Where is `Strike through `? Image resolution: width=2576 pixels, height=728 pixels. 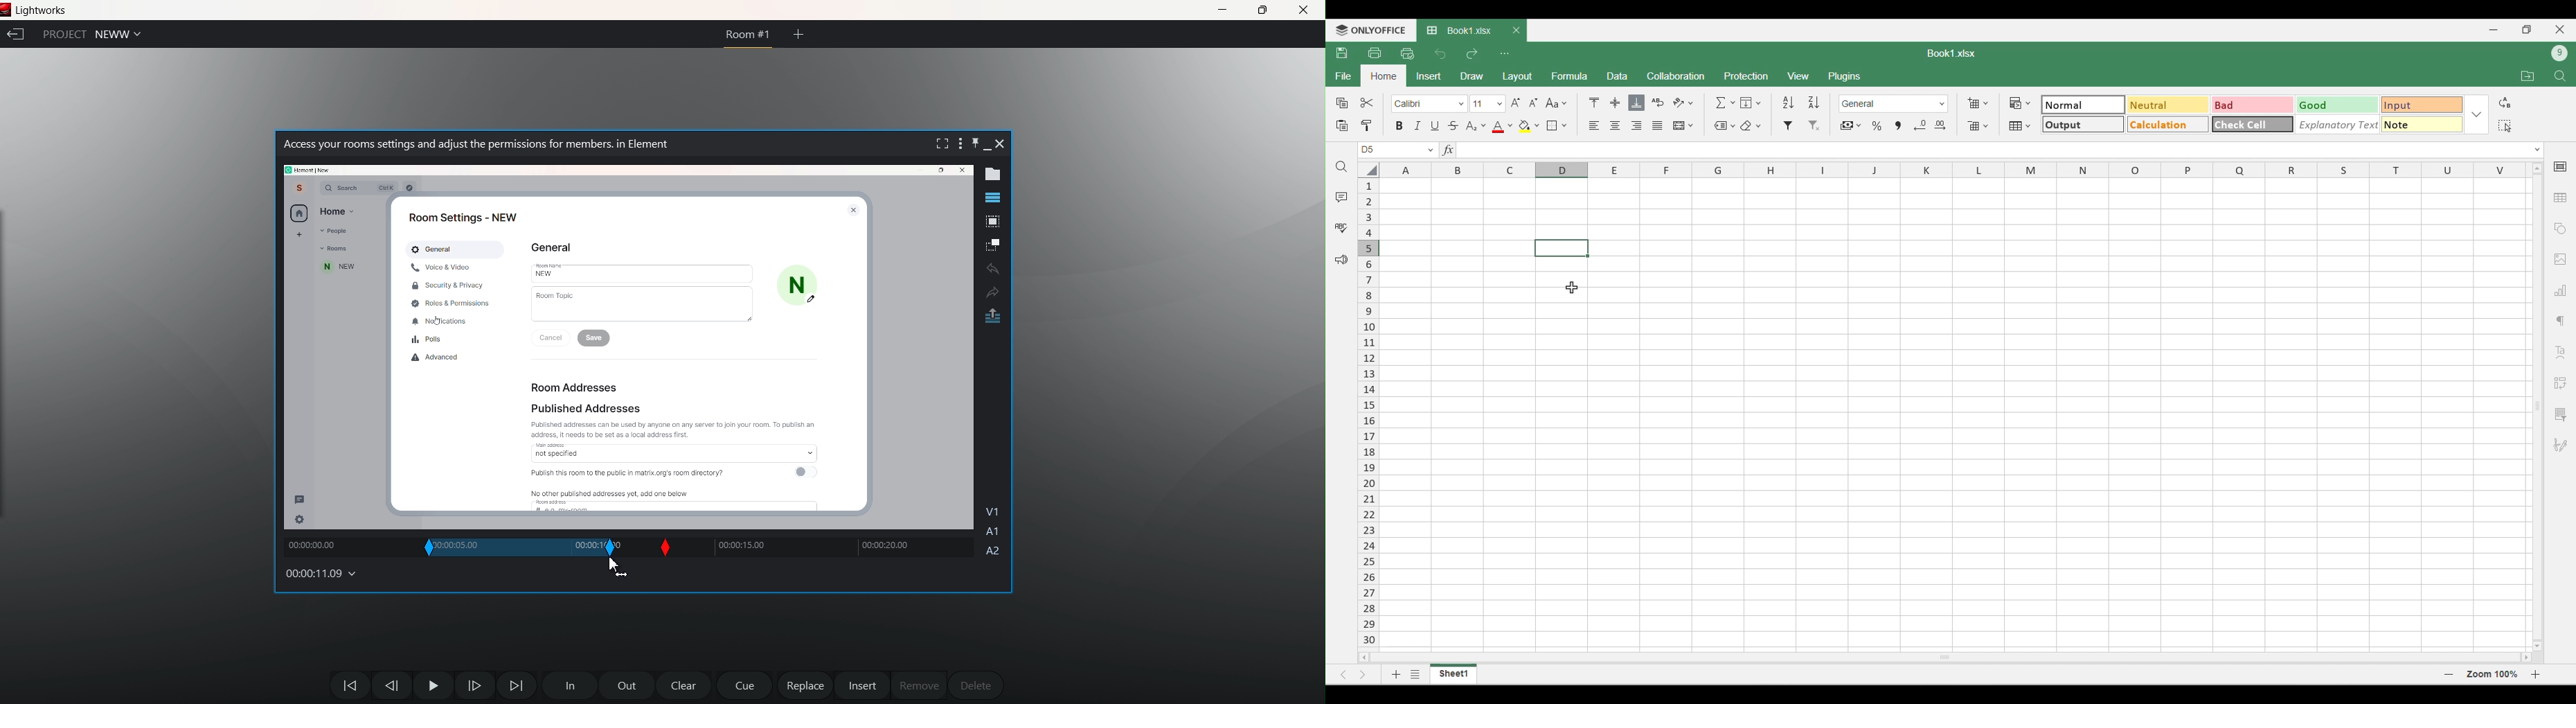
Strike through  is located at coordinates (1454, 125).